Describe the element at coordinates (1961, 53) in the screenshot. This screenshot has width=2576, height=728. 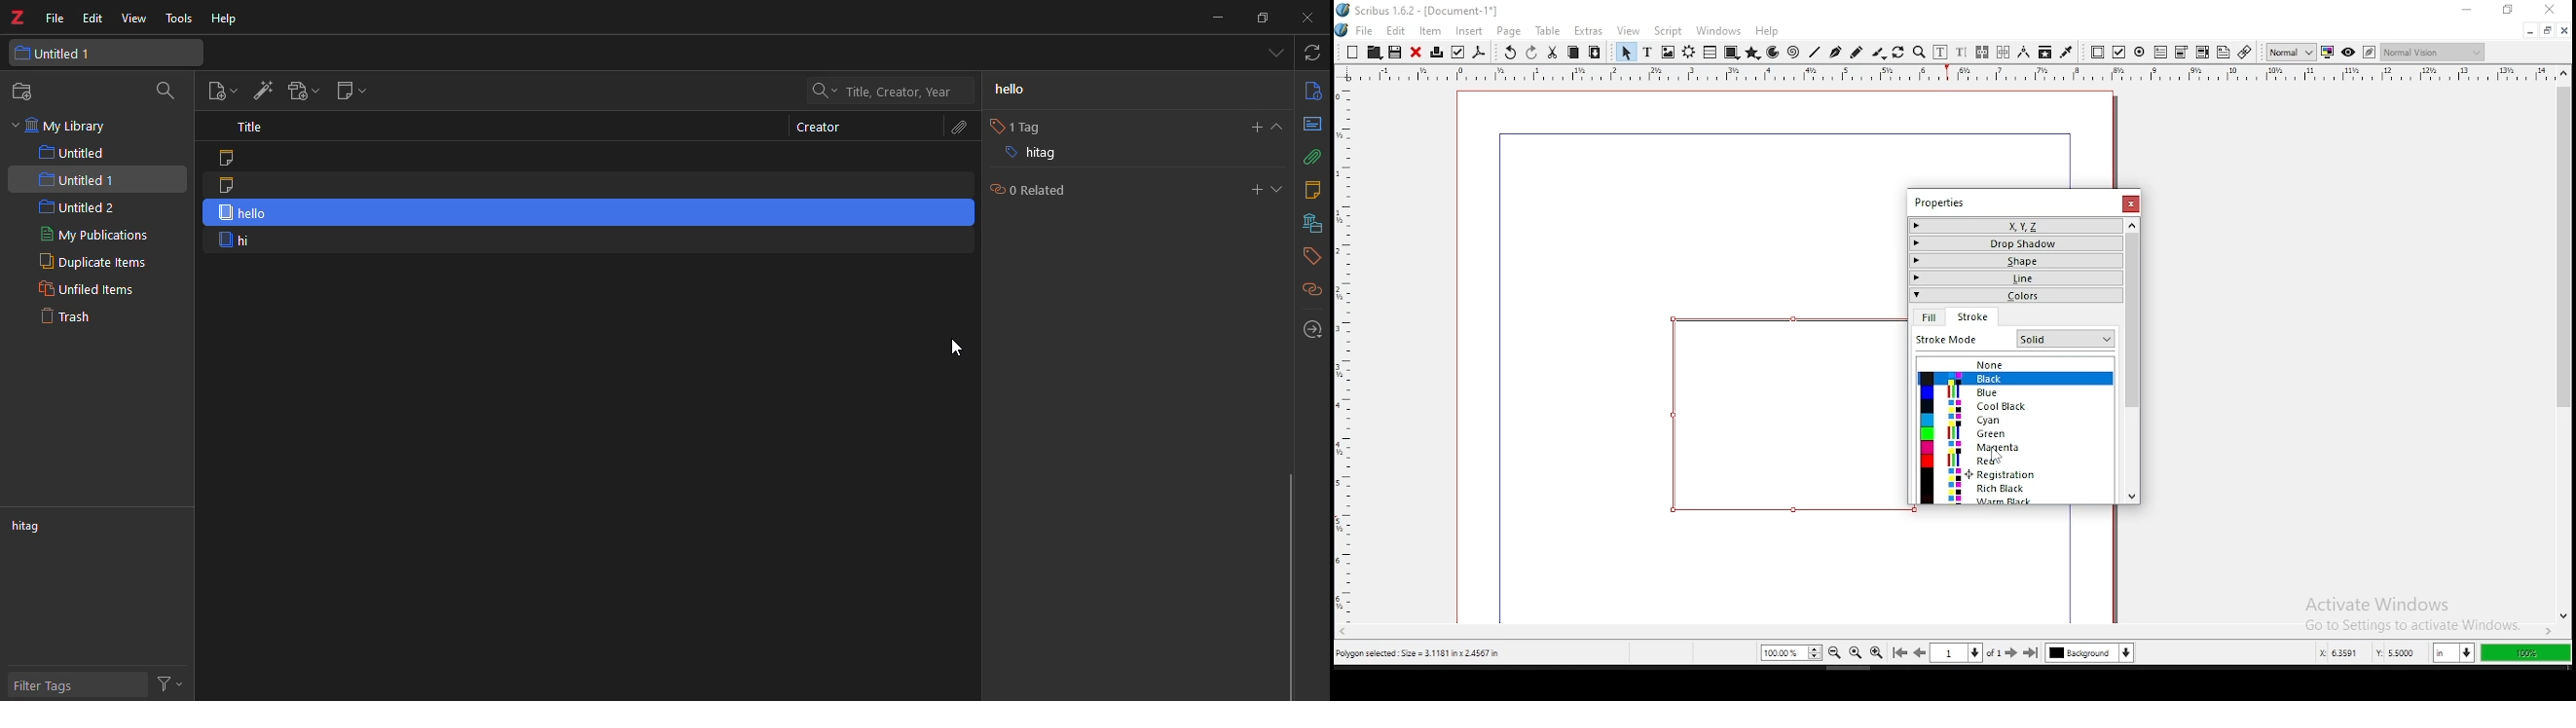
I see `edit text with story editor` at that location.